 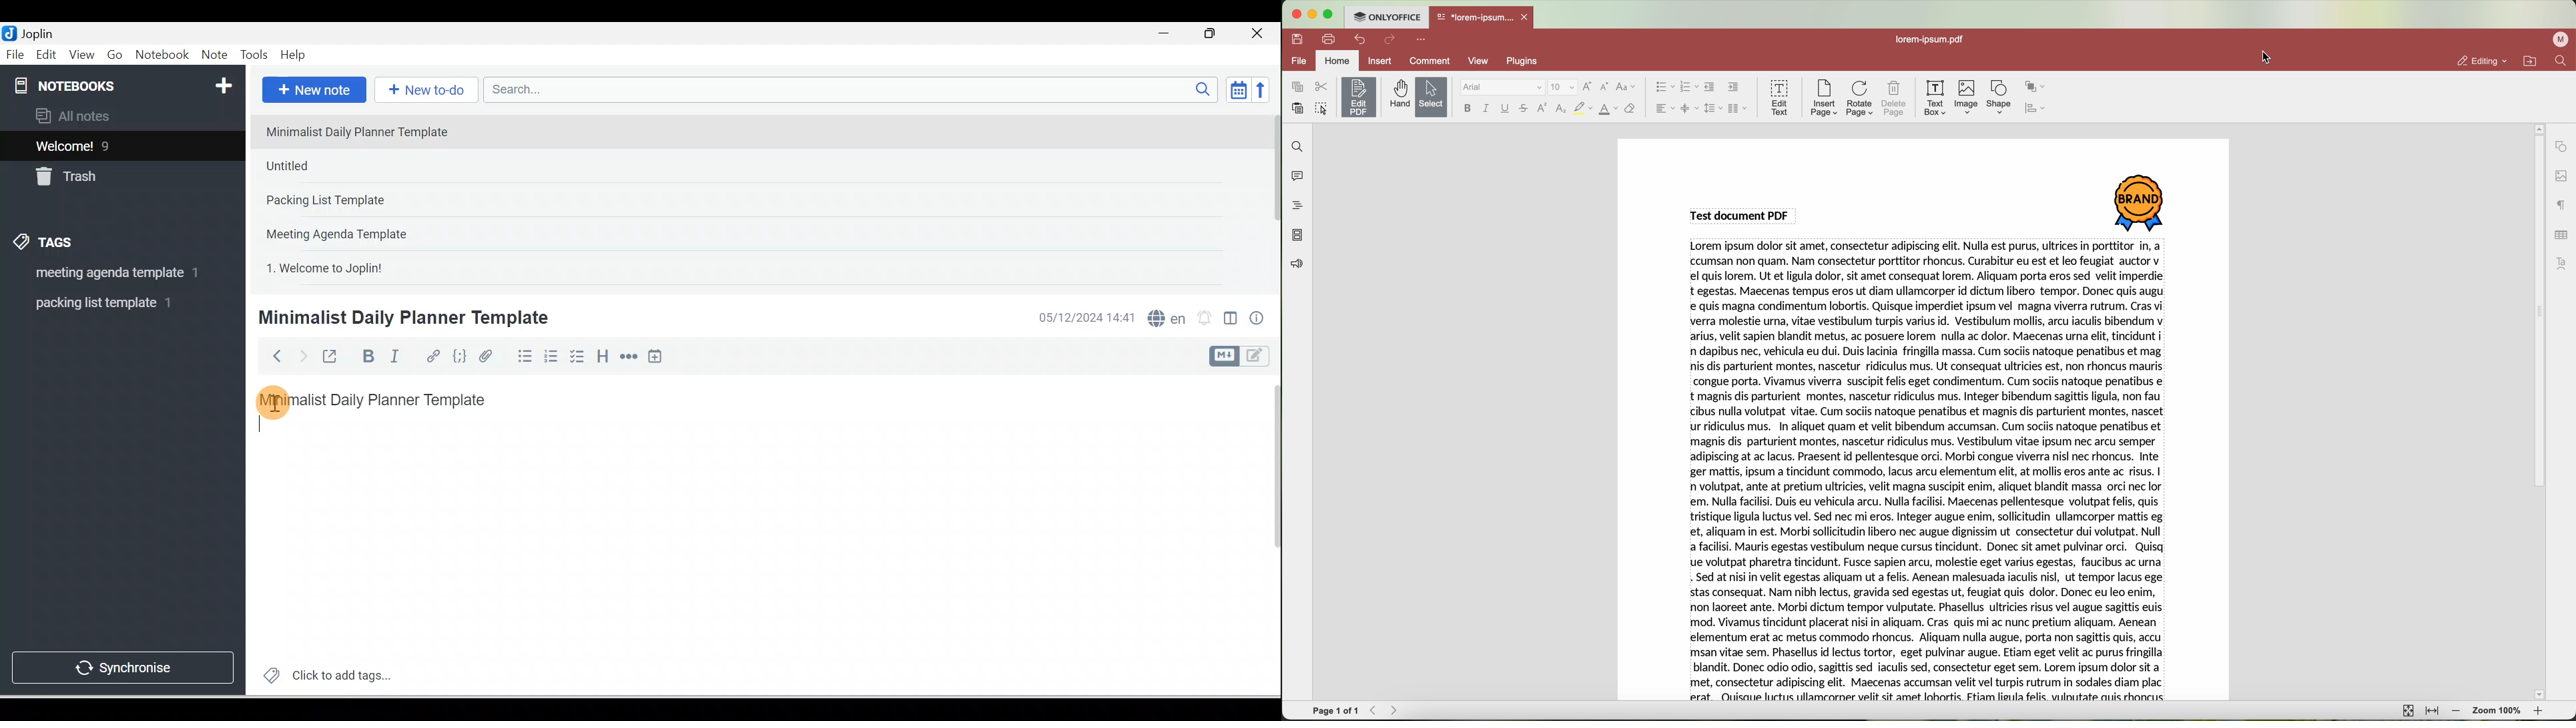 I want to click on New to-do, so click(x=423, y=91).